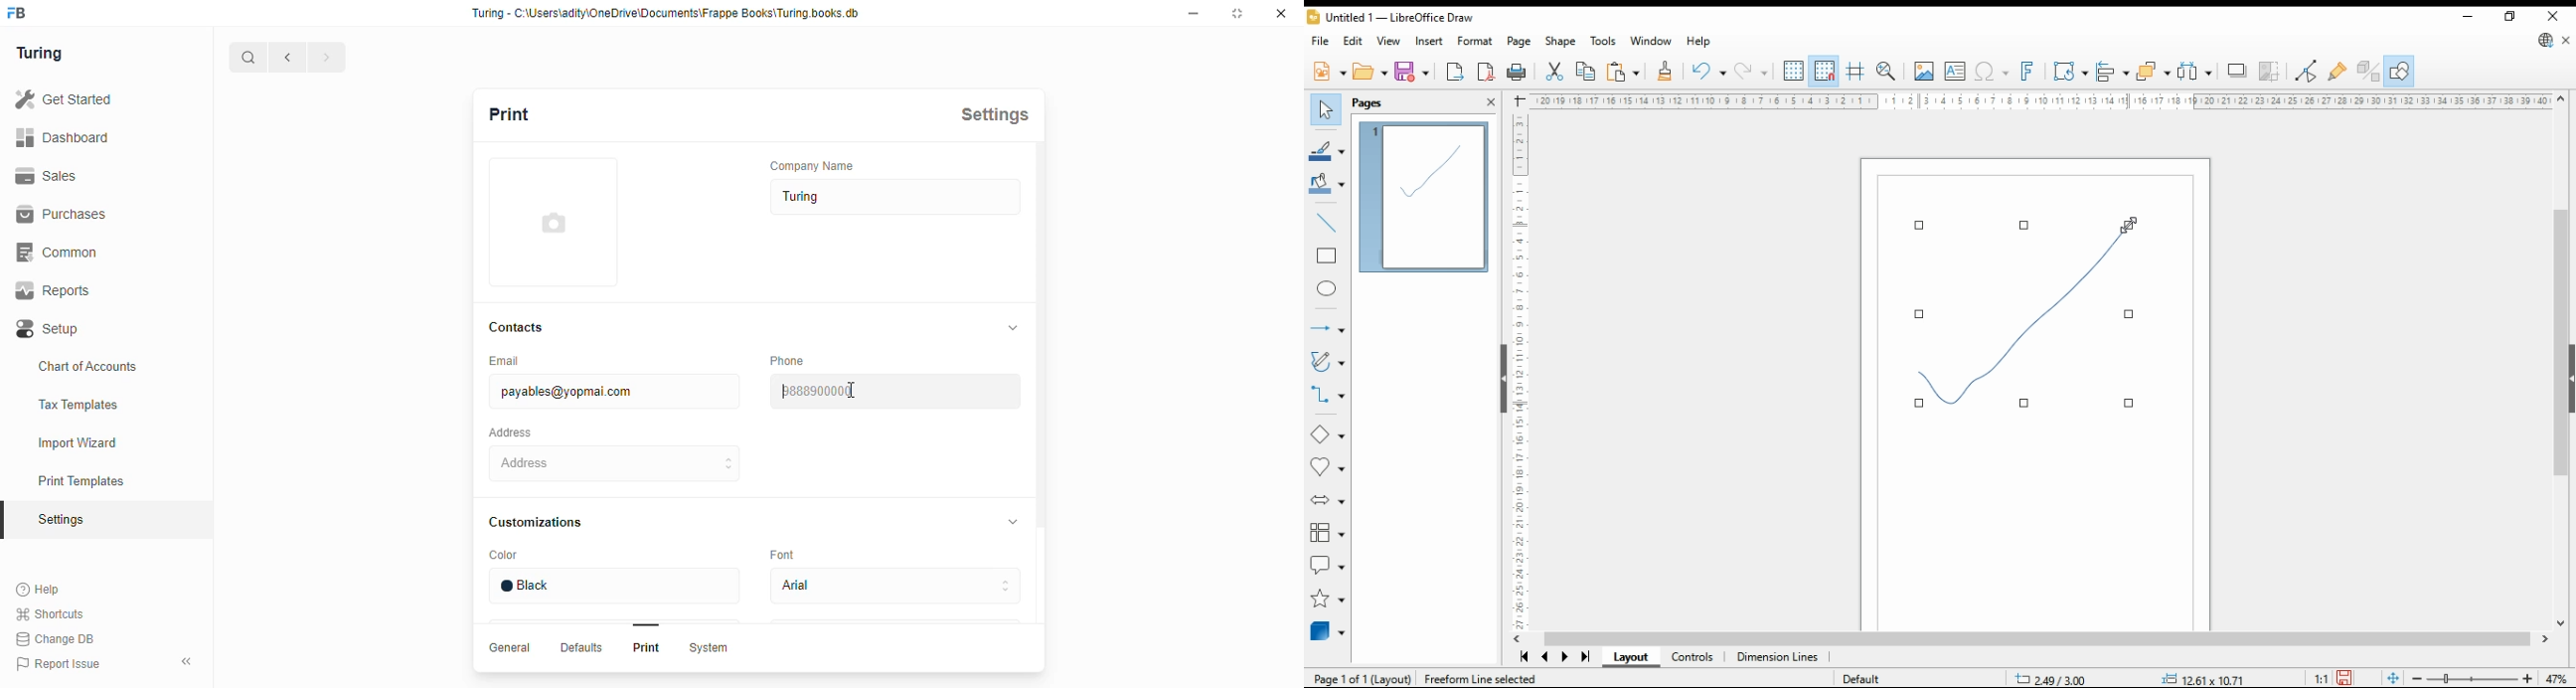  I want to click on Common, so click(103, 250).